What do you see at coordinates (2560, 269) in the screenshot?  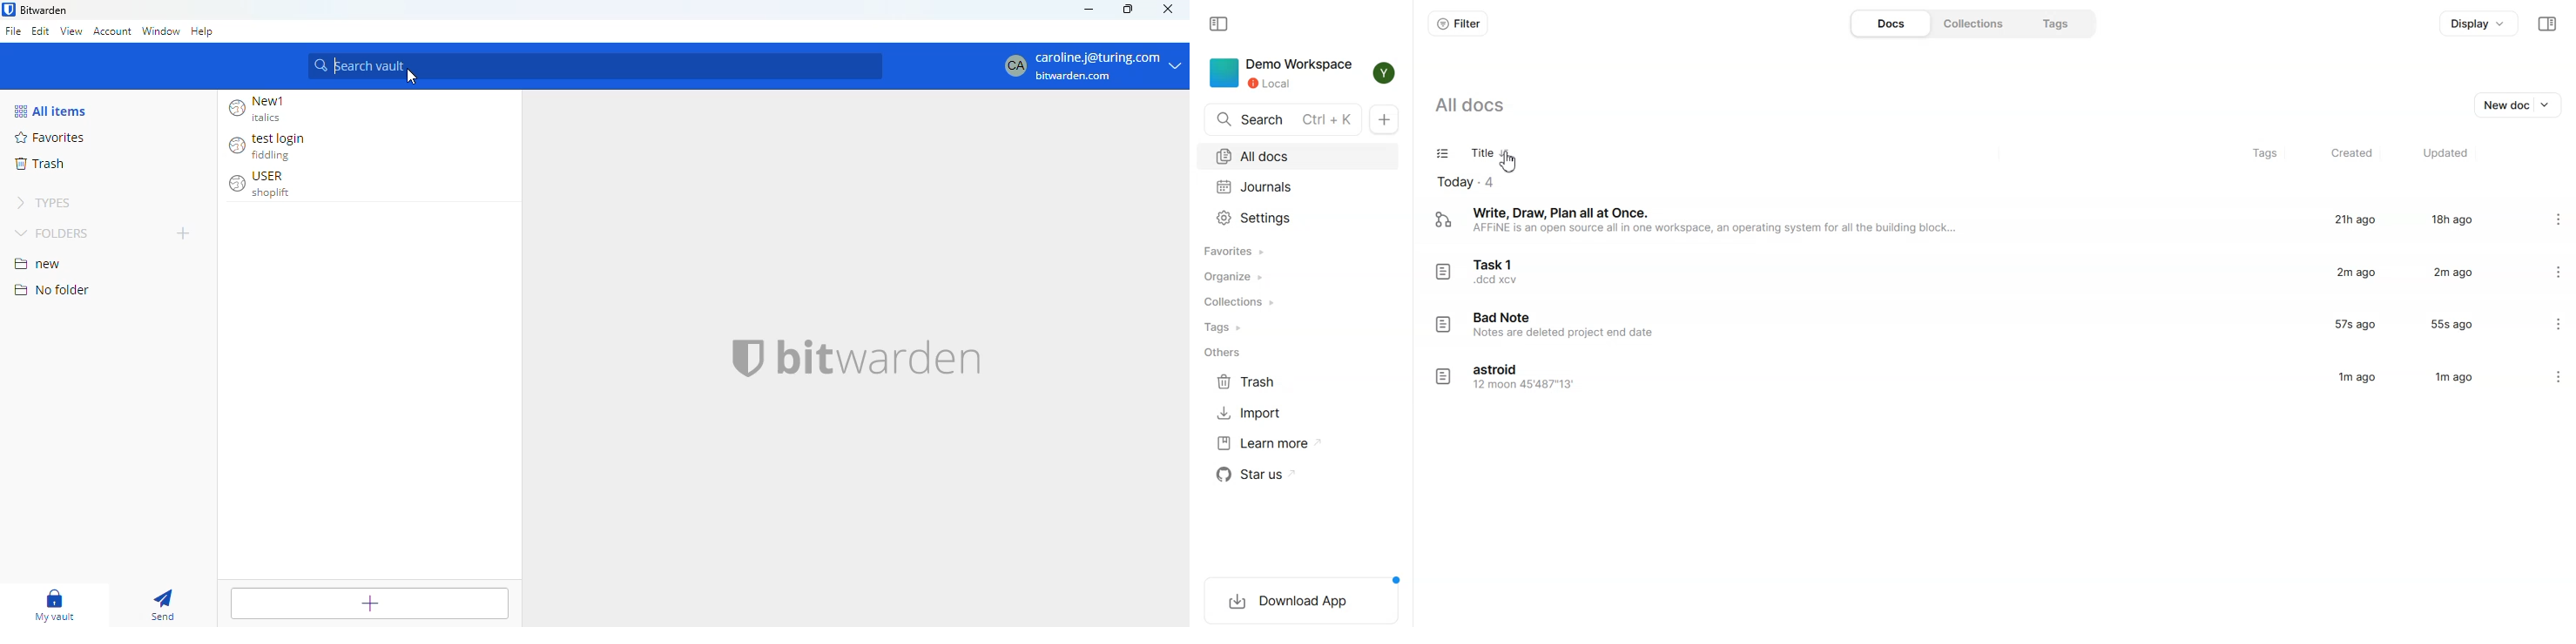 I see `Settings` at bounding box center [2560, 269].